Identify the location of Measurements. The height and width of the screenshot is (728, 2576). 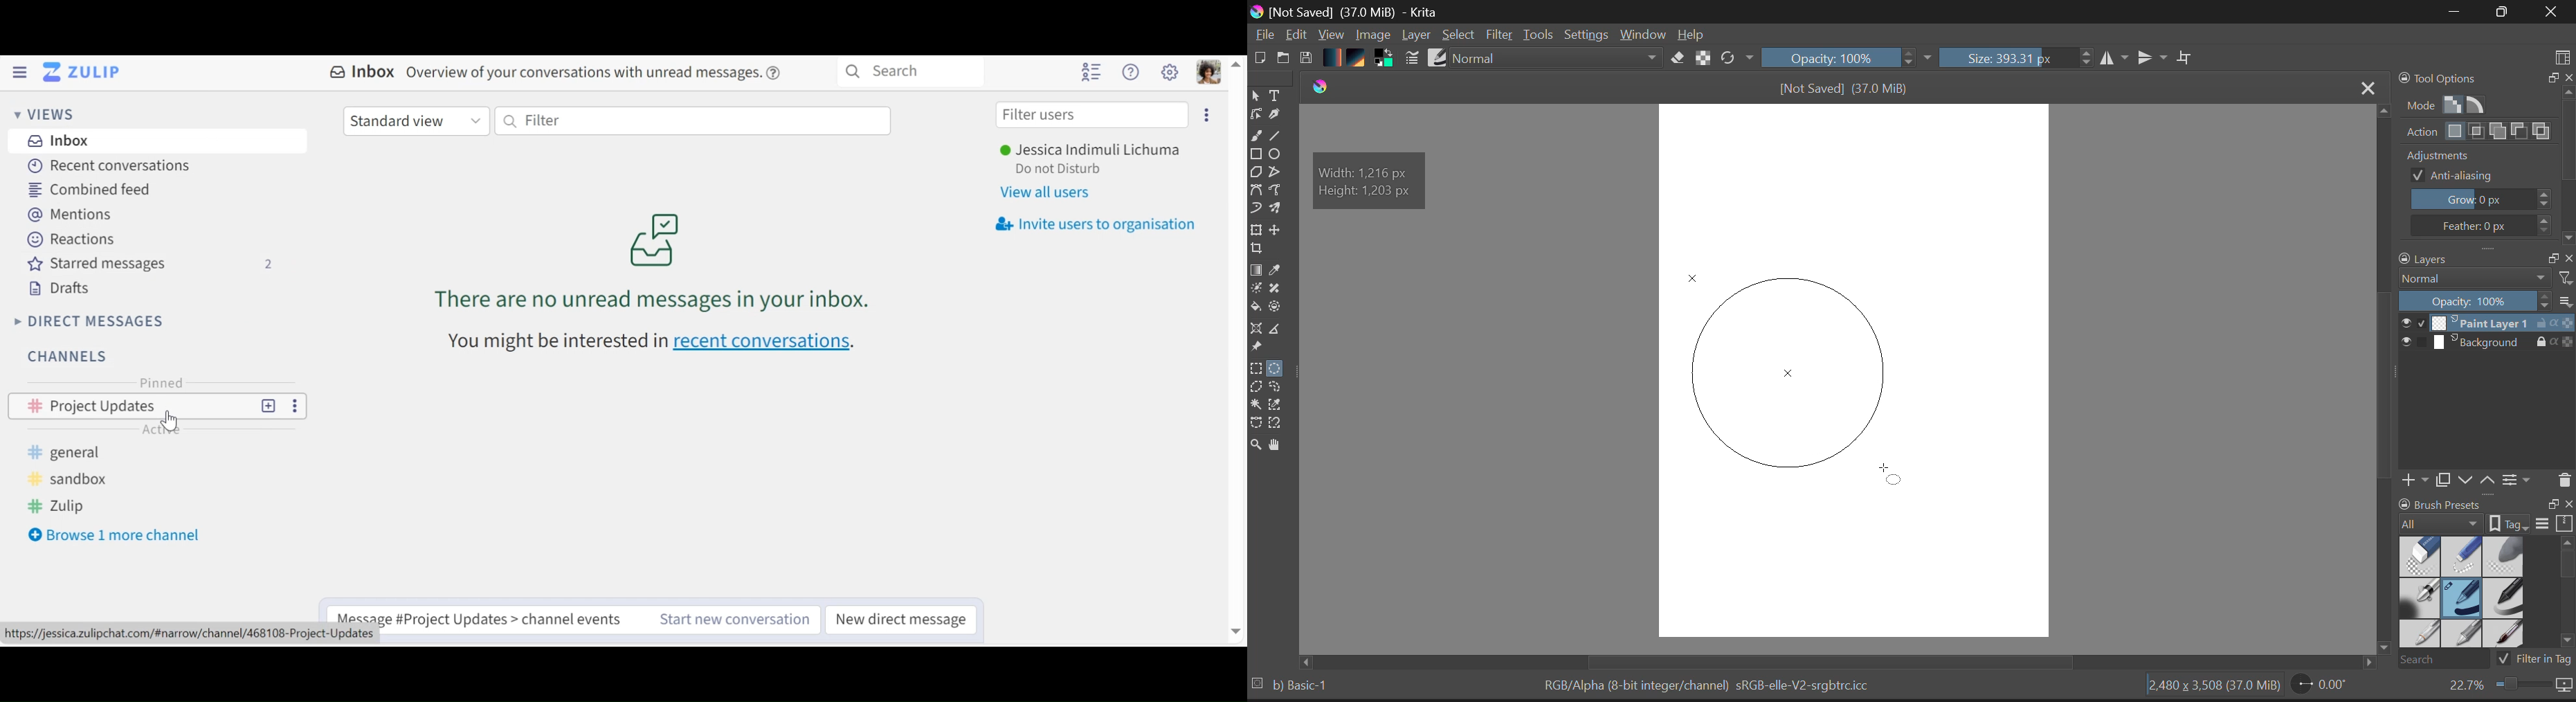
(1280, 330).